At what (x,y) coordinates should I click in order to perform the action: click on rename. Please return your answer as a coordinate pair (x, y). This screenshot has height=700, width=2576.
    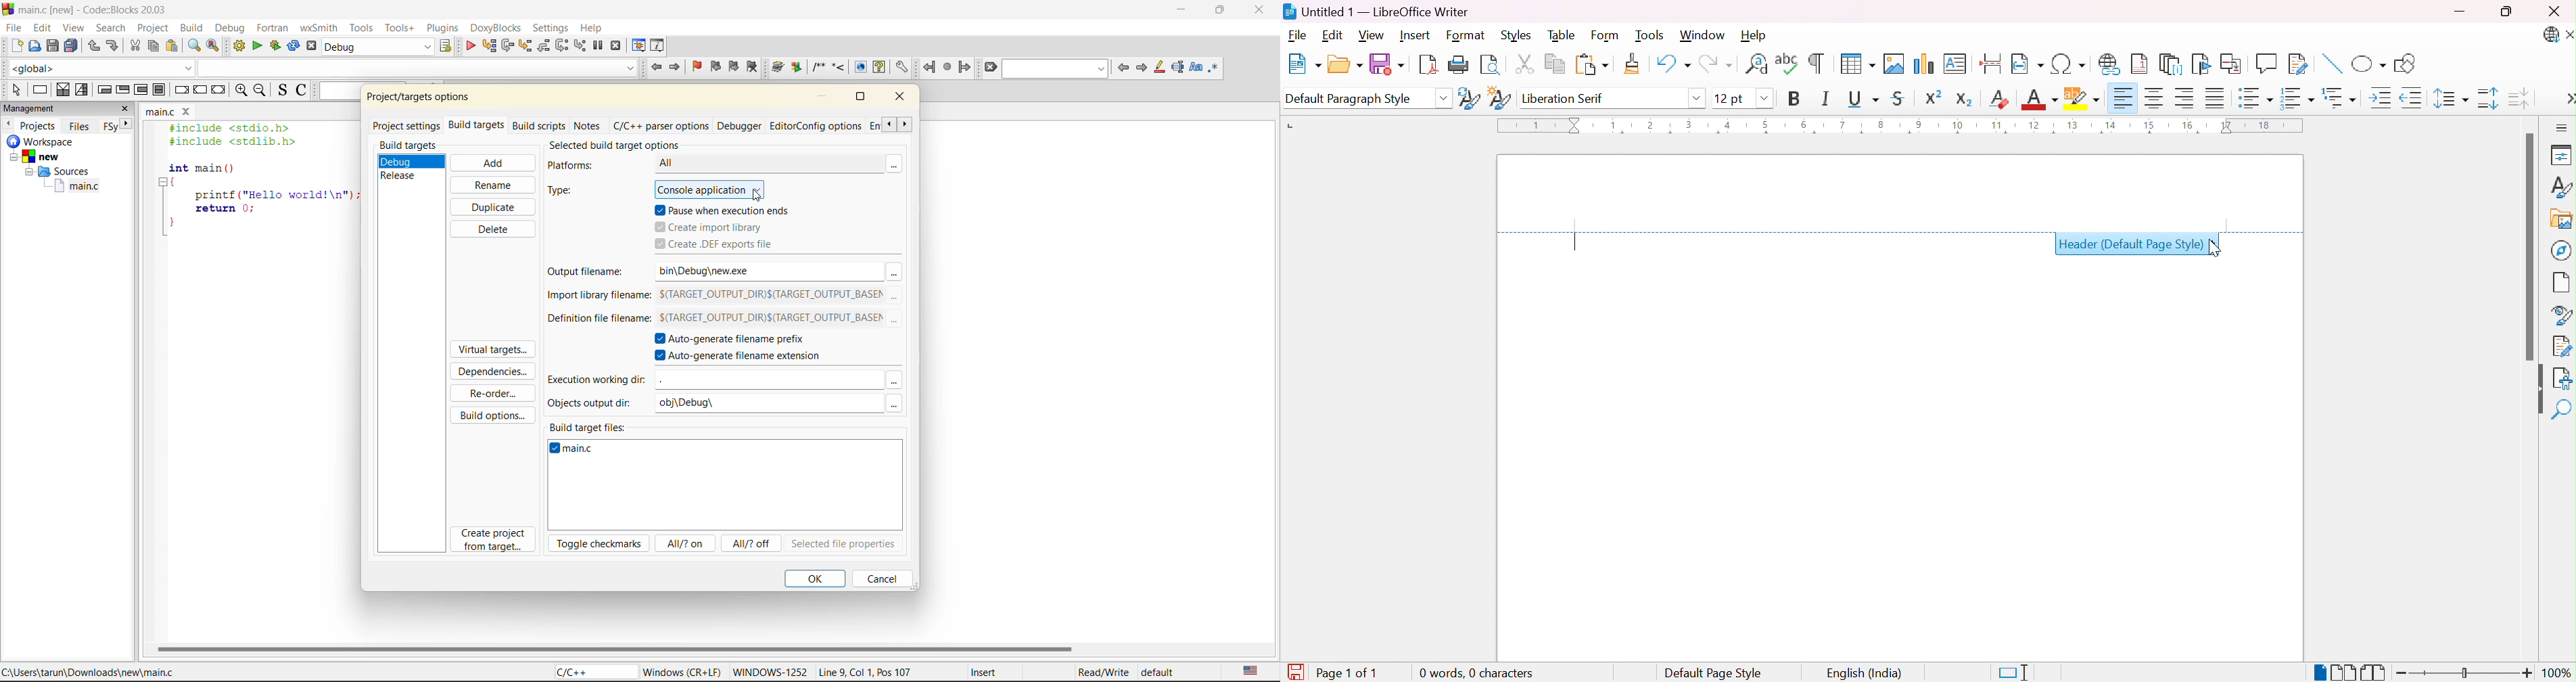
    Looking at the image, I should click on (492, 185).